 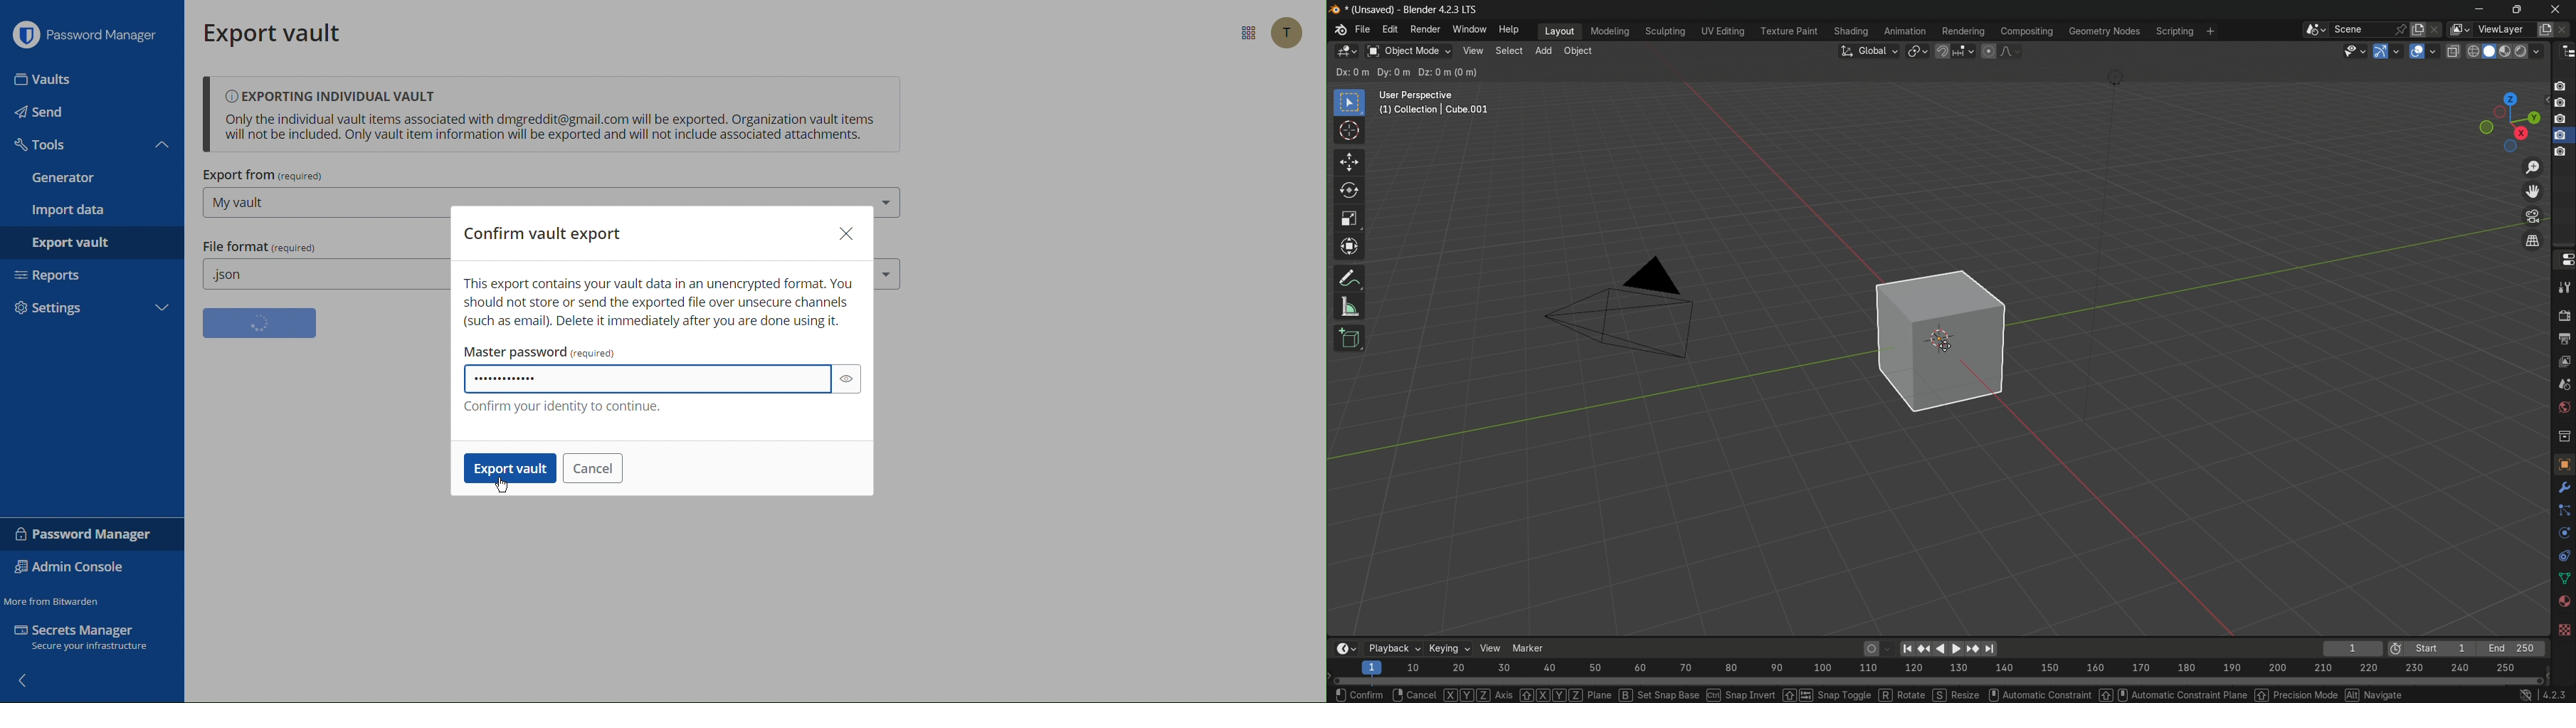 What do you see at coordinates (1925, 649) in the screenshot?
I see `Play before` at bounding box center [1925, 649].